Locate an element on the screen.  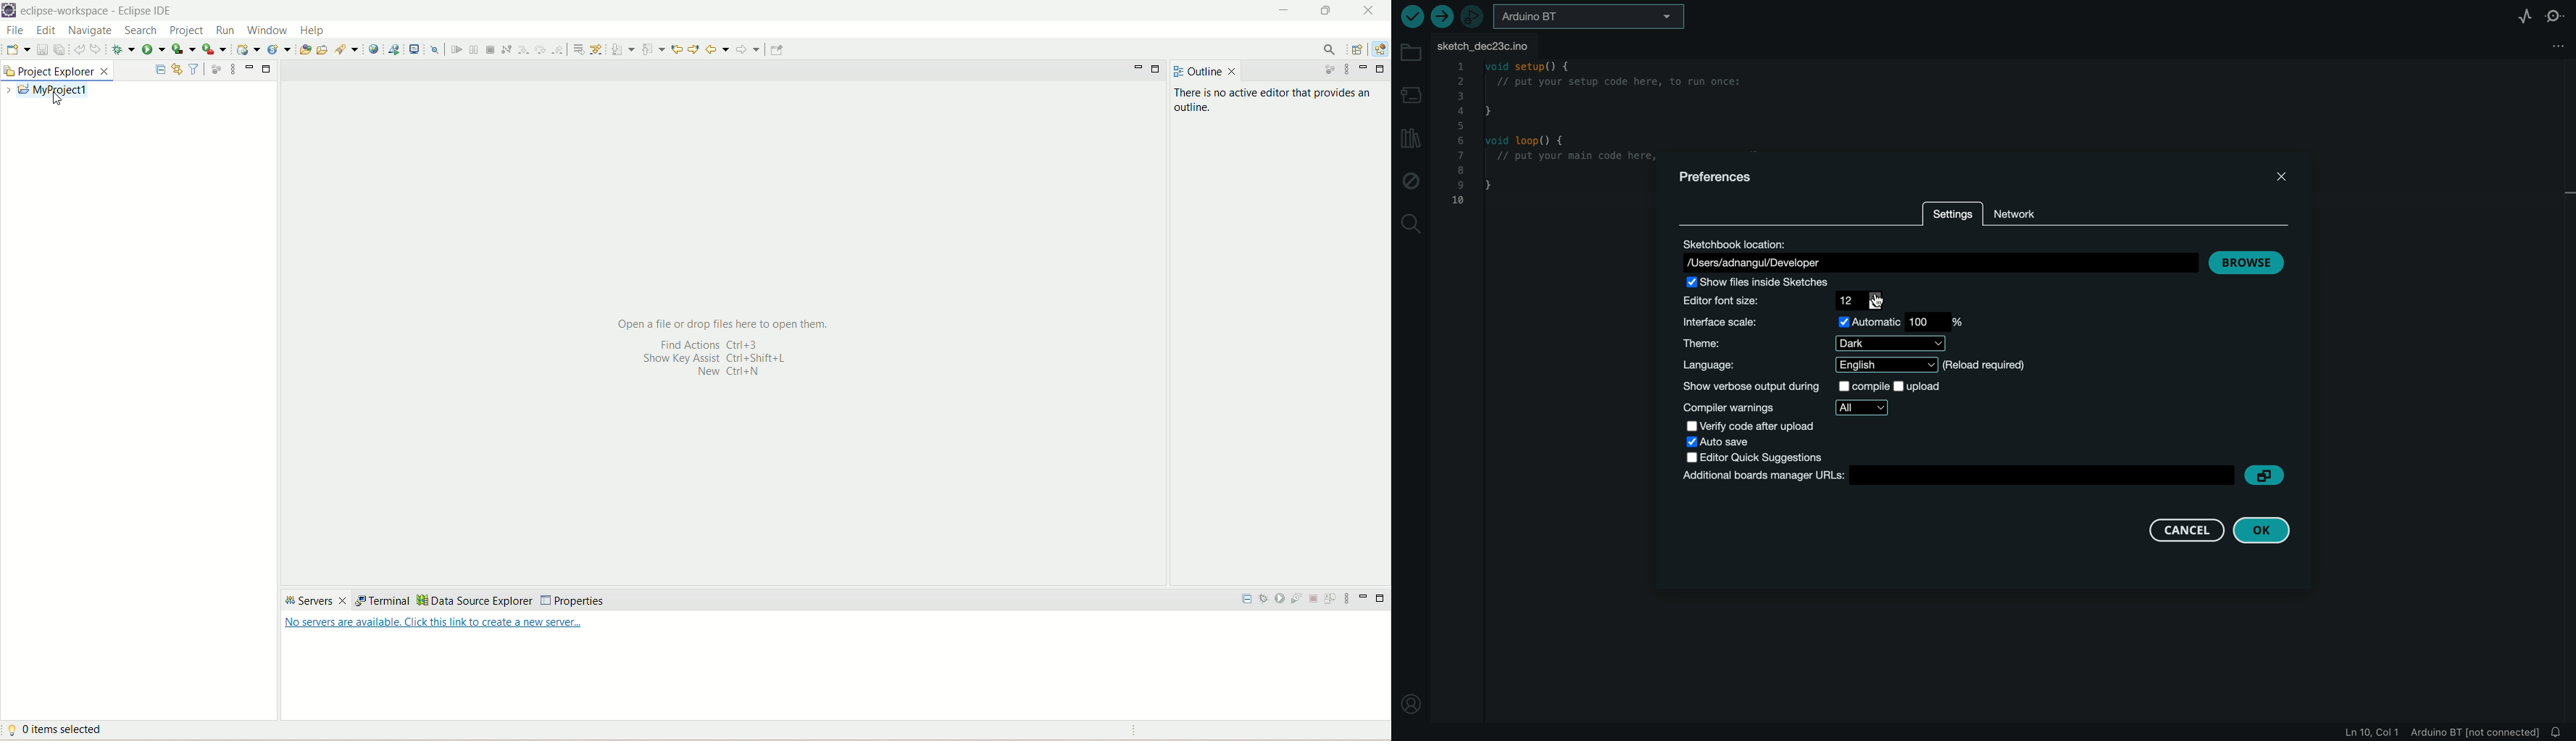
focus on active task is located at coordinates (1327, 69).